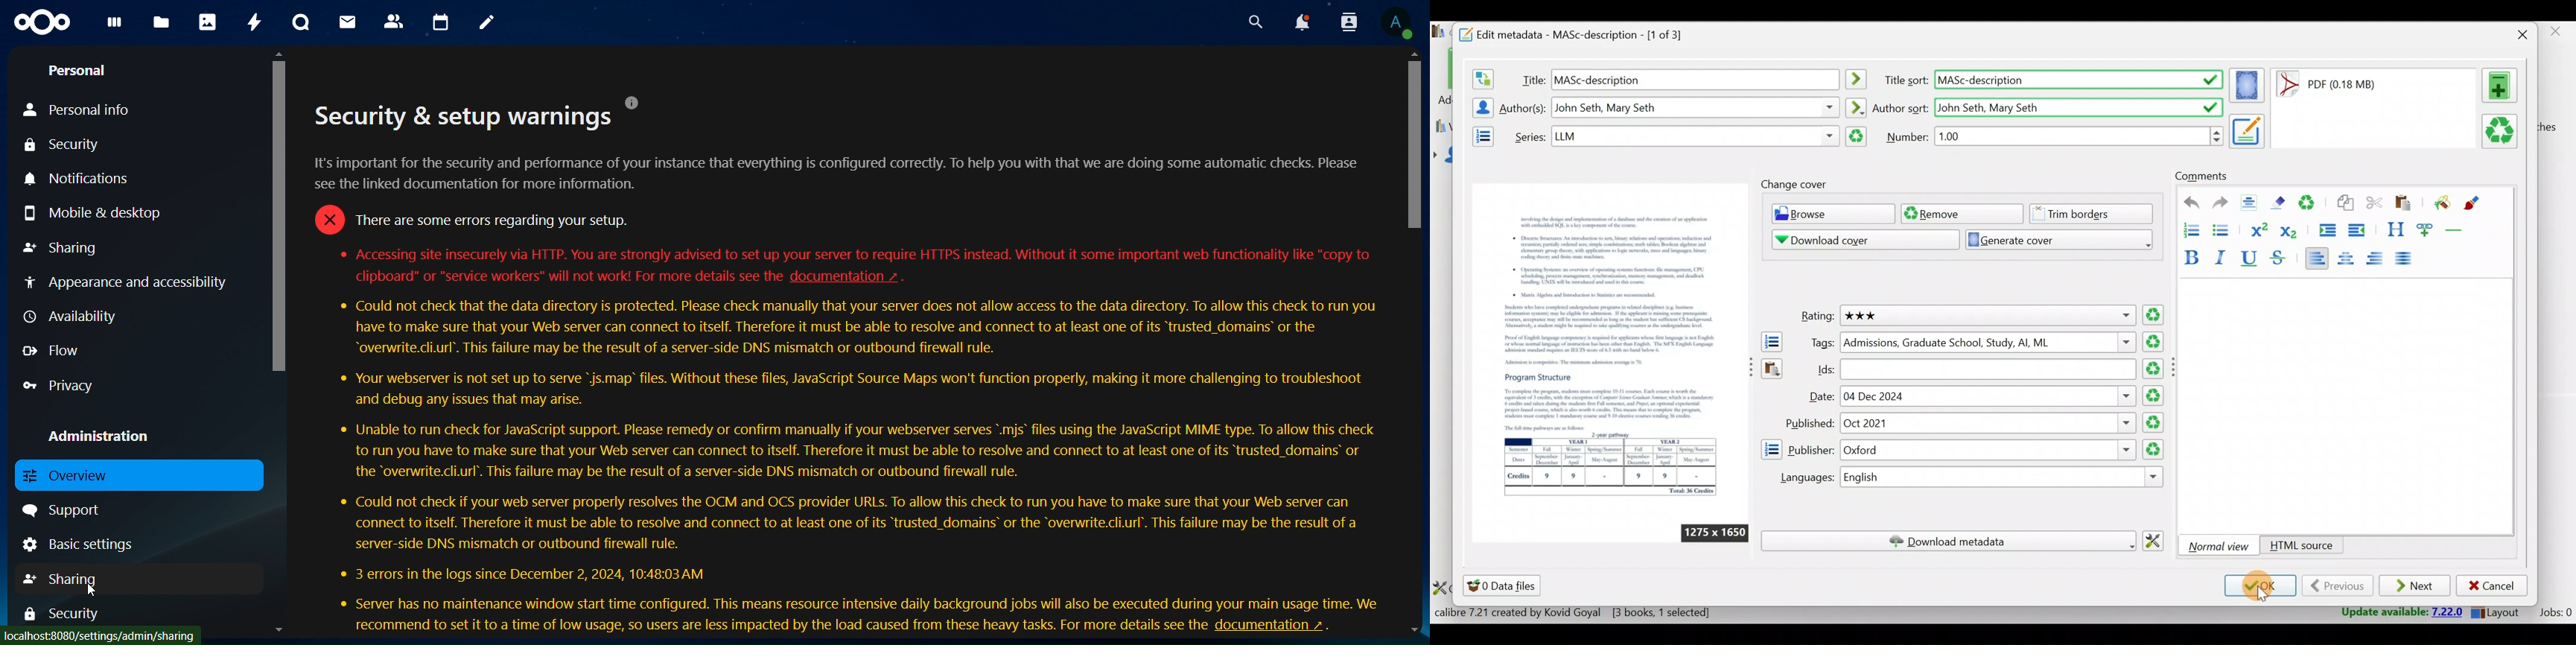  What do you see at coordinates (2221, 204) in the screenshot?
I see `Redo` at bounding box center [2221, 204].